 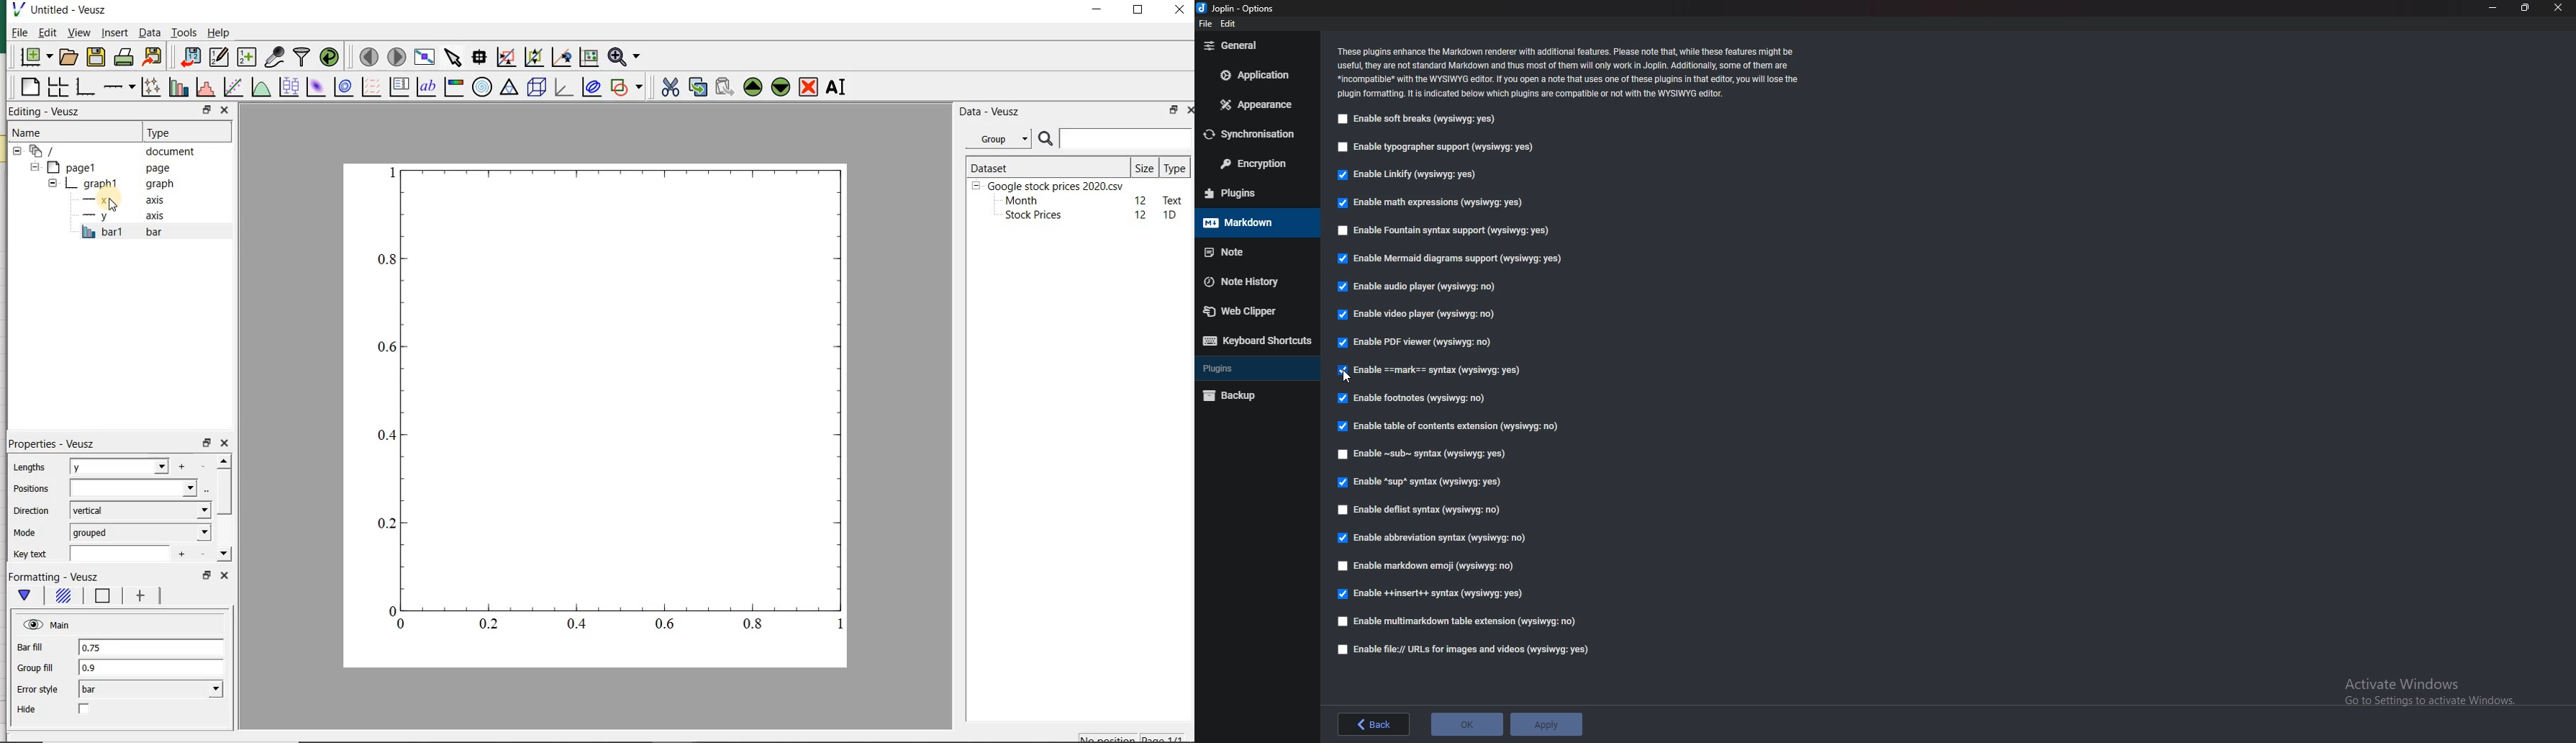 I want to click on input field, so click(x=134, y=488).